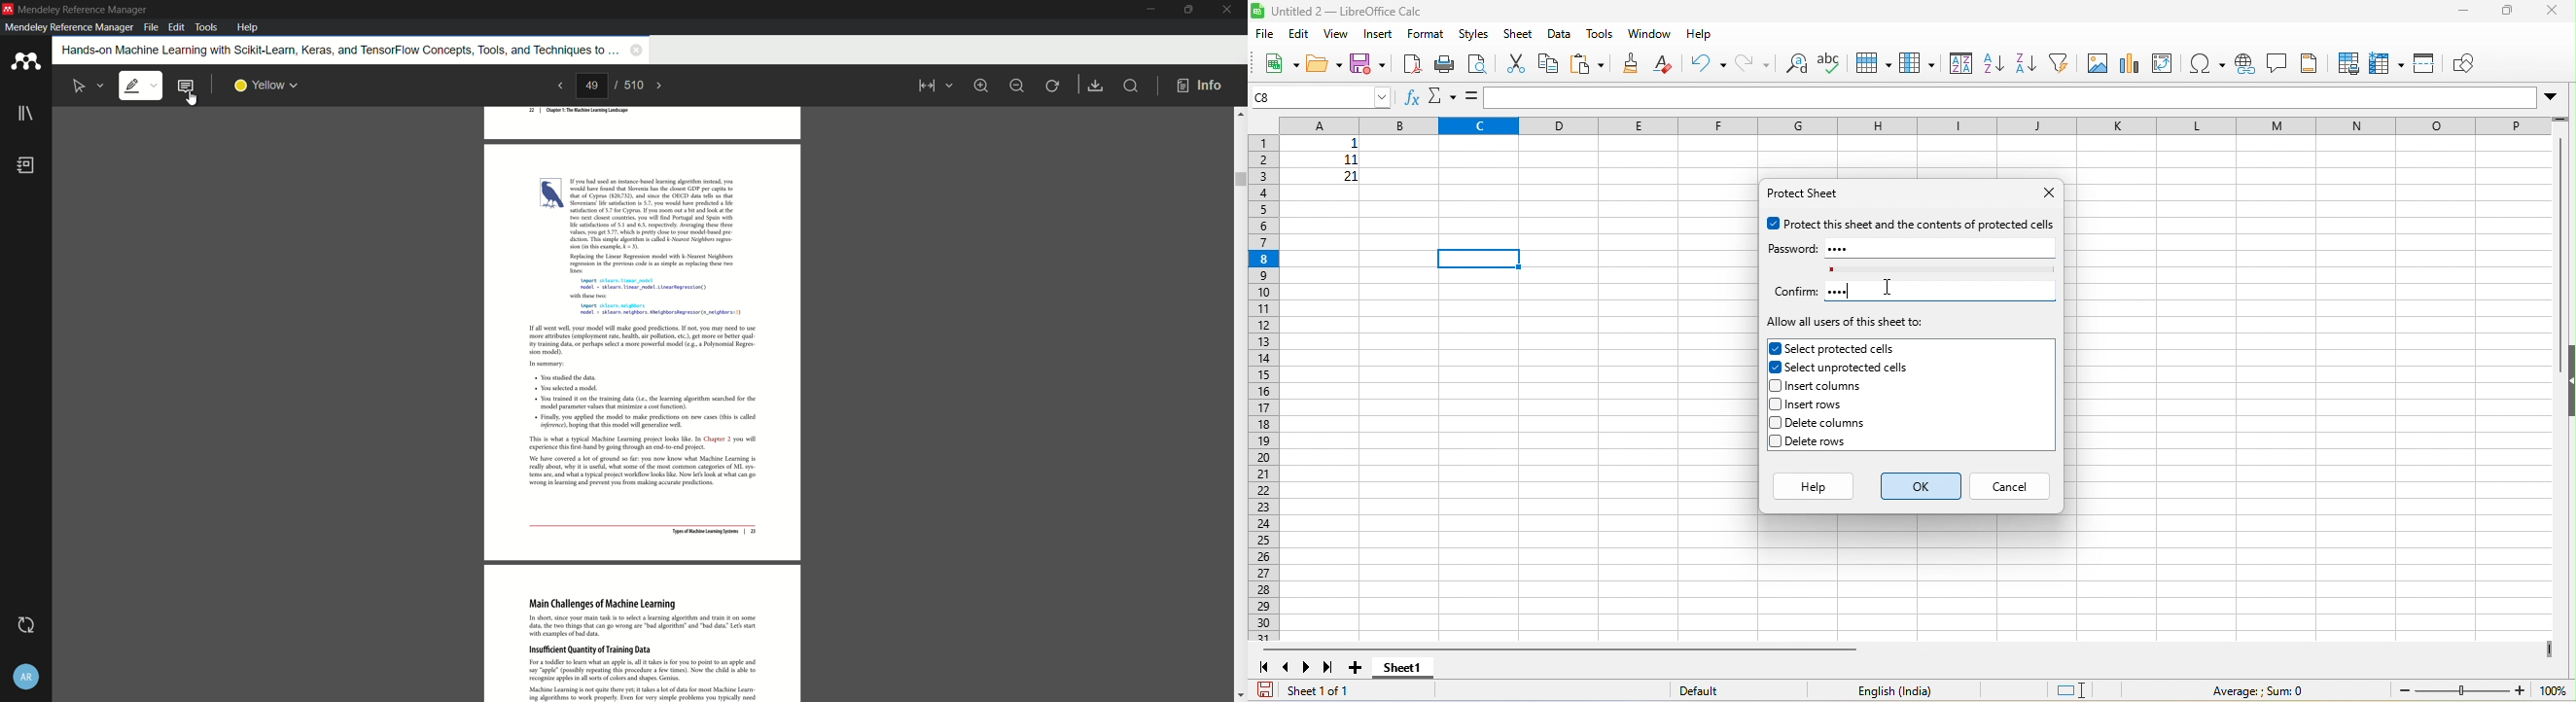 This screenshot has width=2576, height=728. Describe the element at coordinates (1297, 34) in the screenshot. I see `edit` at that location.